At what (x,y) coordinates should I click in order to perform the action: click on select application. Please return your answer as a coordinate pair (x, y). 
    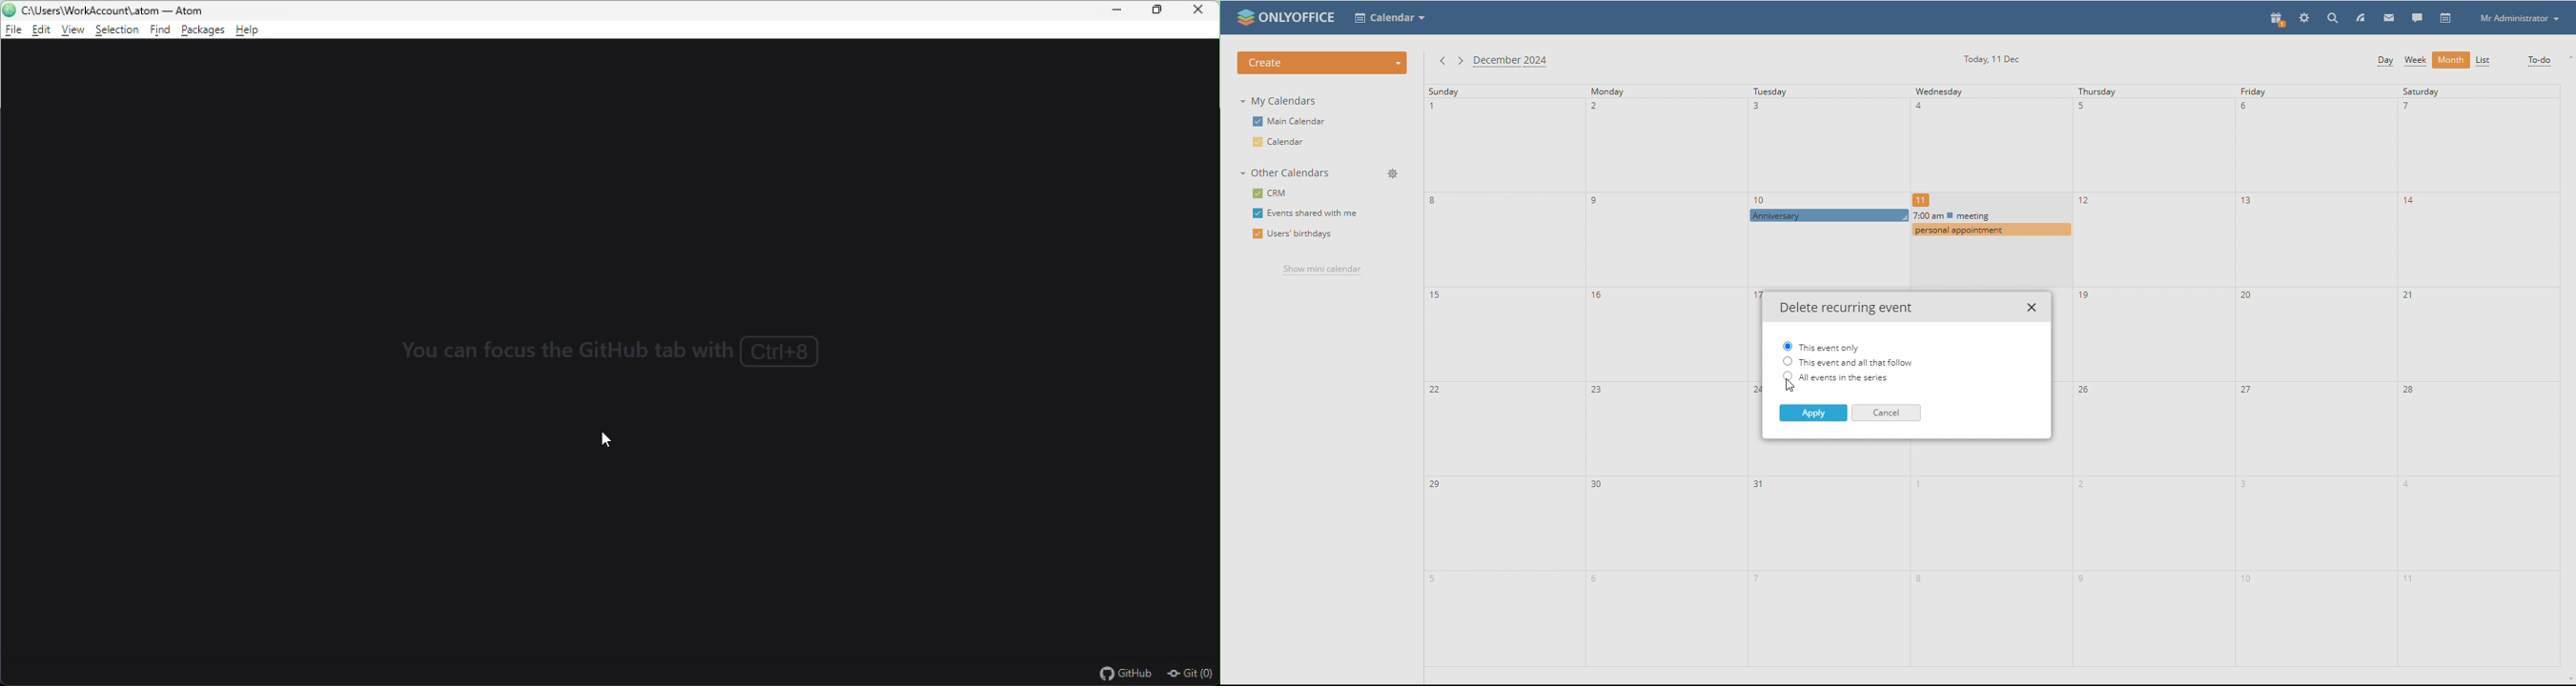
    Looking at the image, I should click on (1390, 18).